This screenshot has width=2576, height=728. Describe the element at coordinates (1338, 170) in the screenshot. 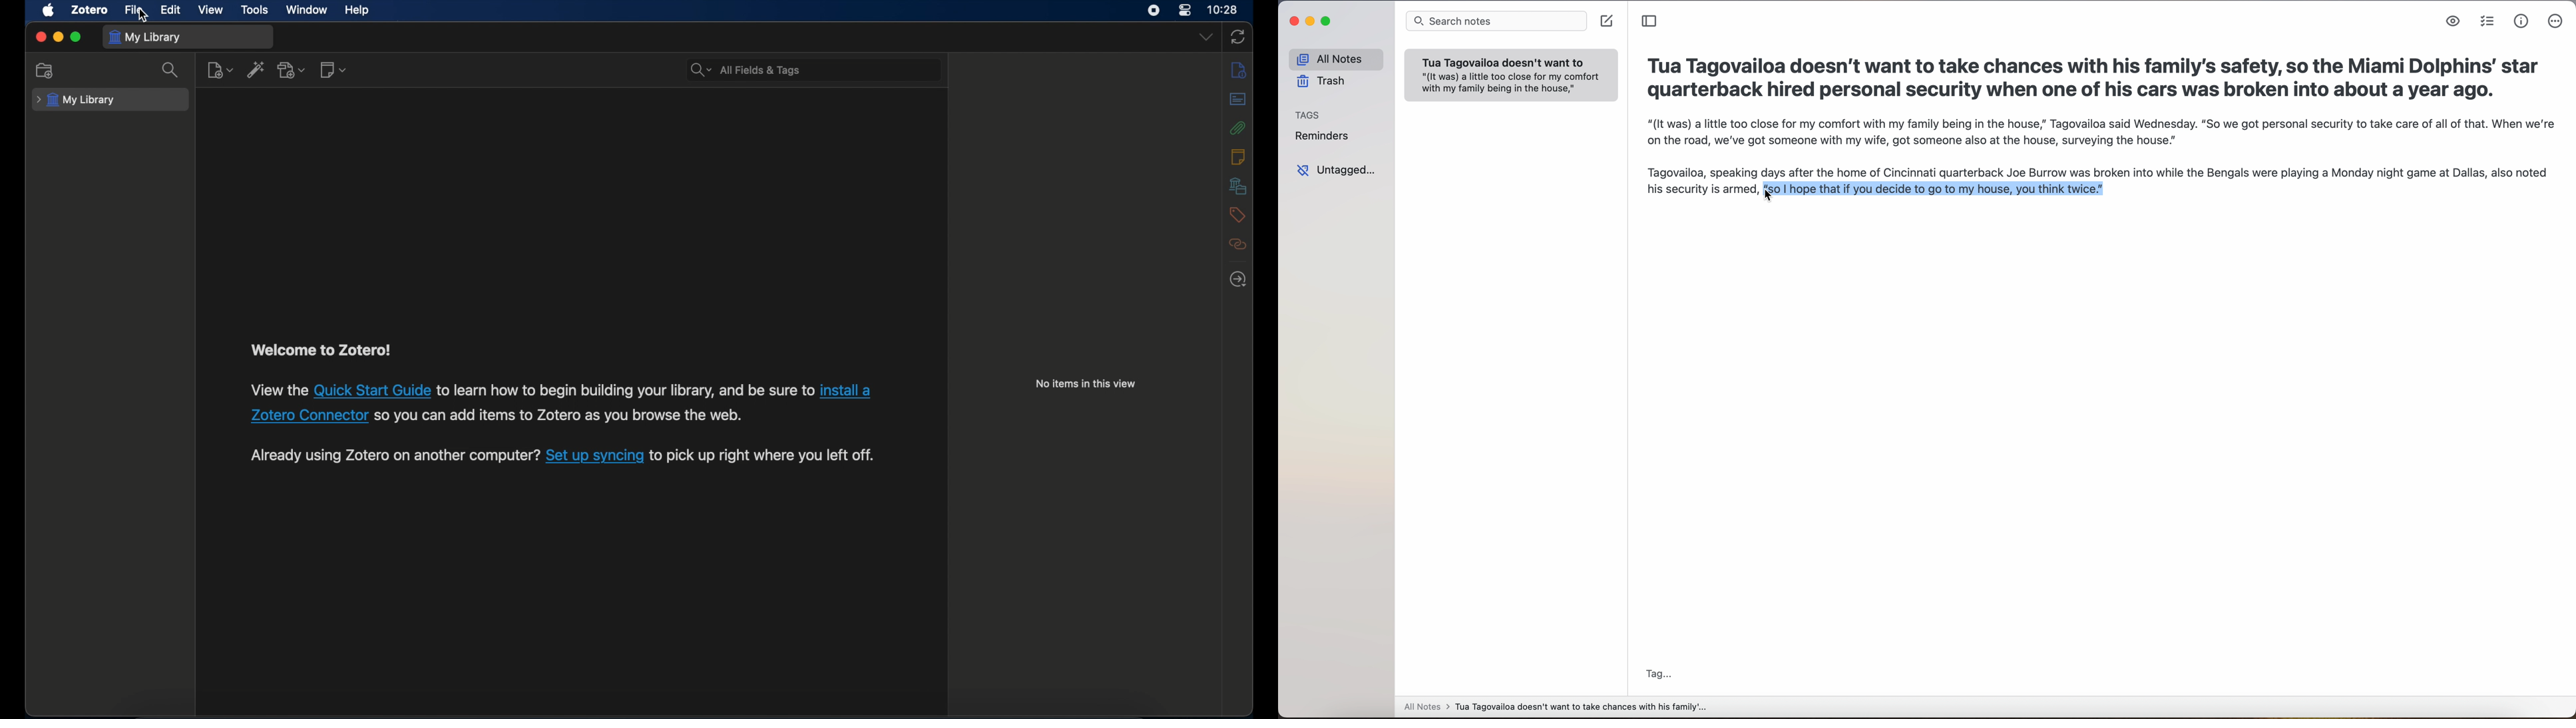

I see `untagged` at that location.